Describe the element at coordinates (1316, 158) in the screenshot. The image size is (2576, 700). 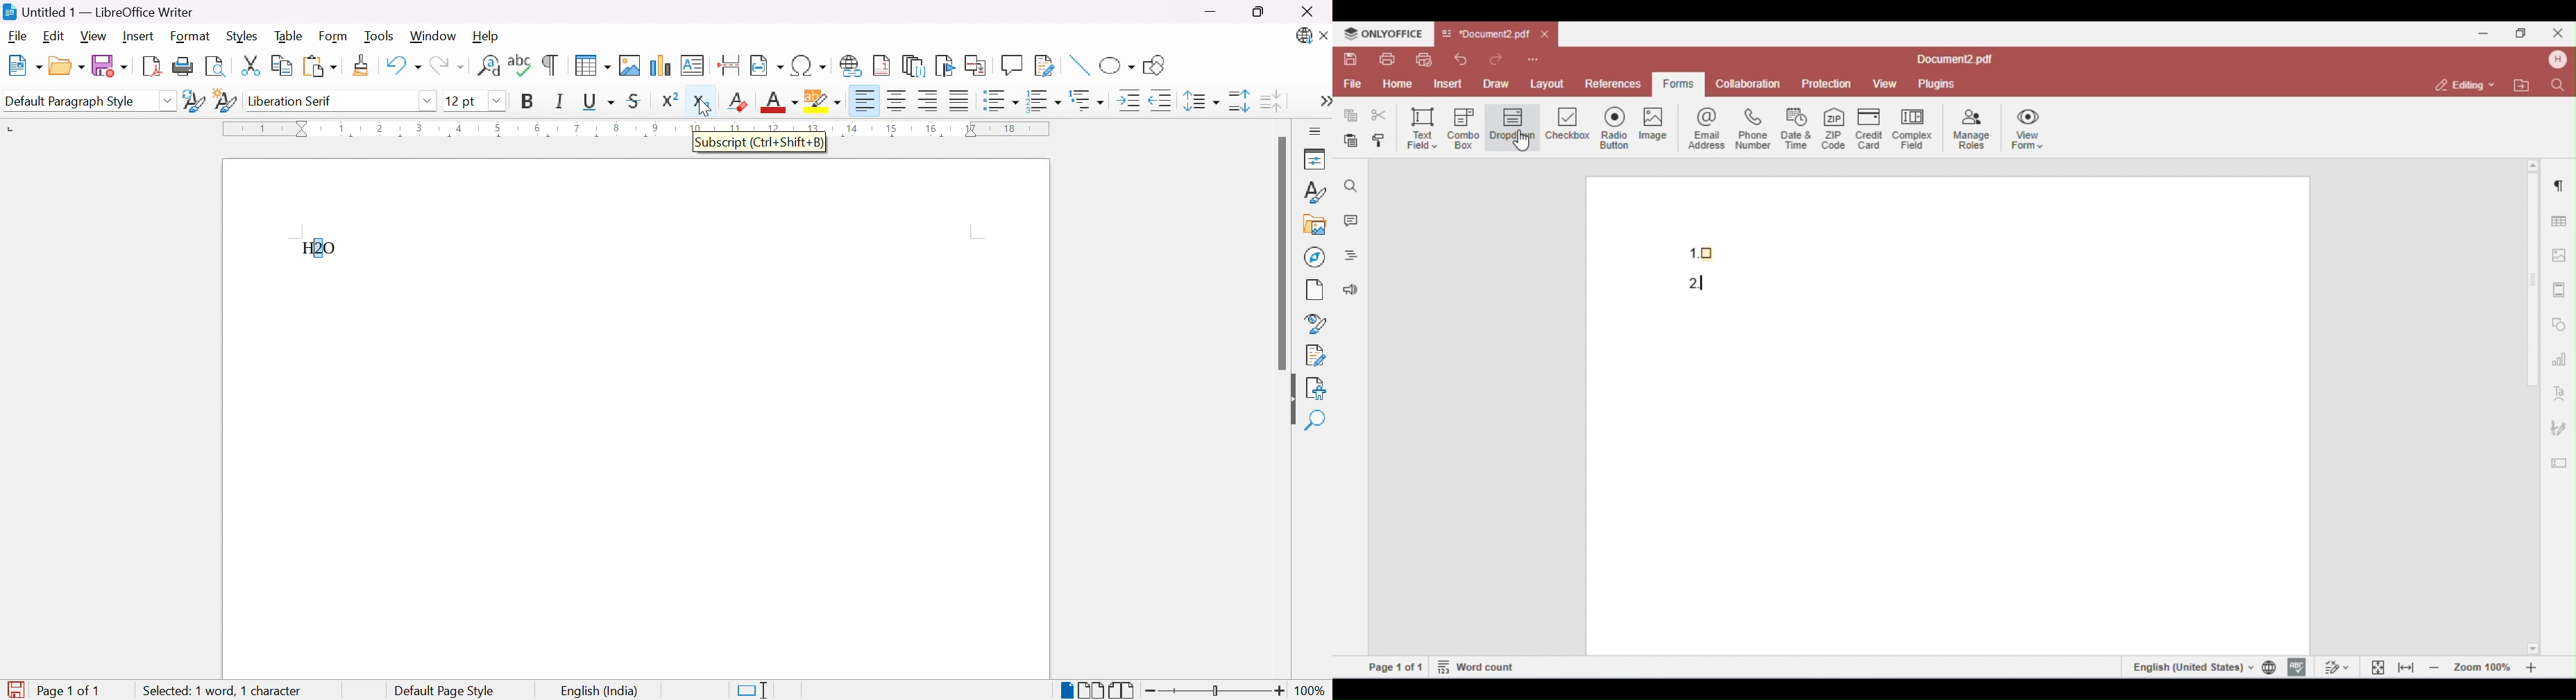
I see `Properties` at that location.